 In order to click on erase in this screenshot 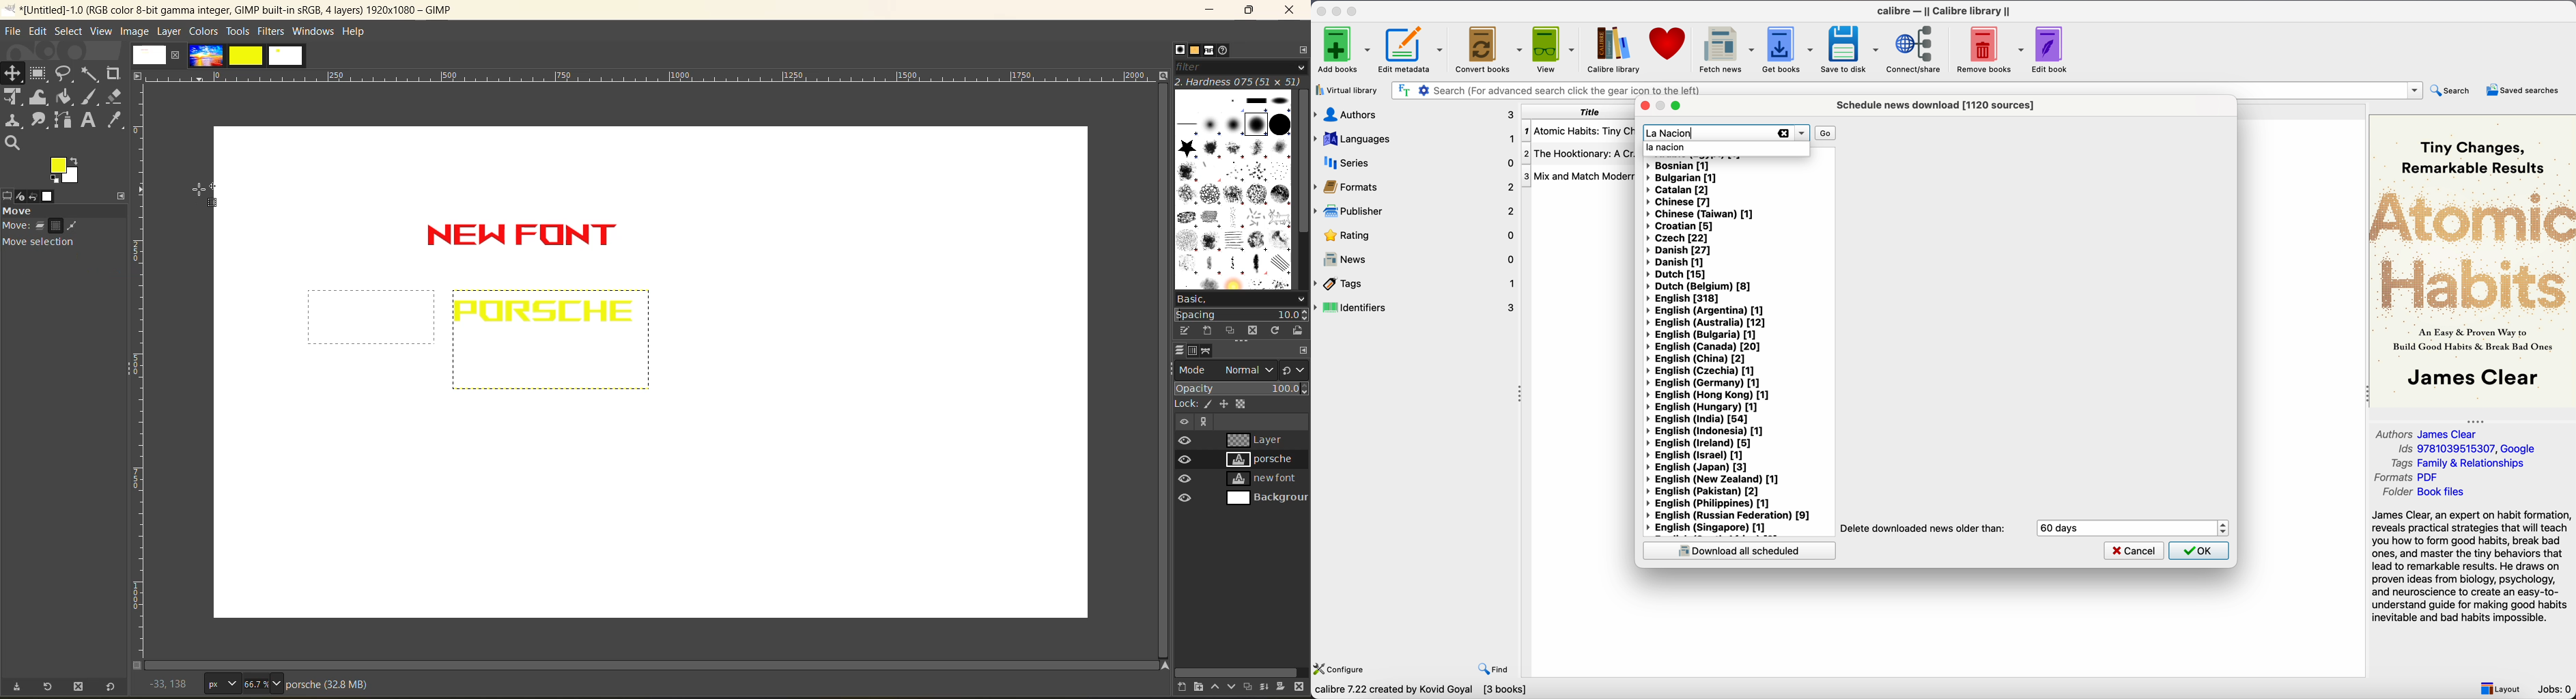, I will do `click(115, 96)`.